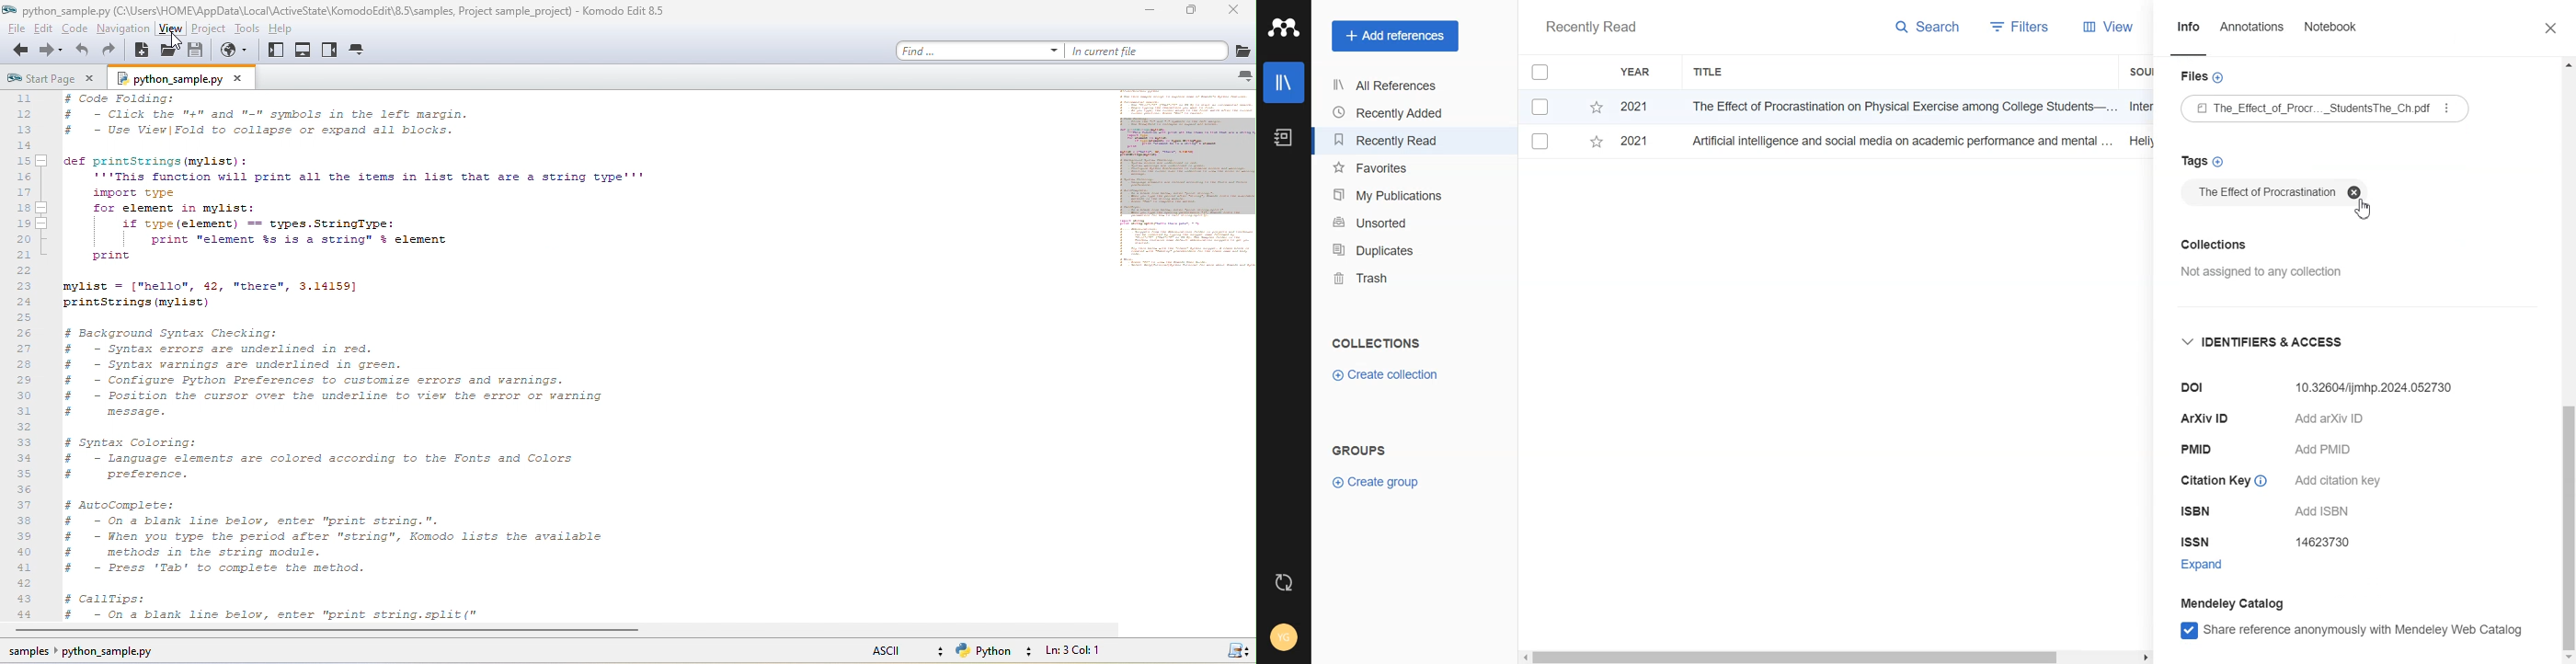 The height and width of the screenshot is (672, 2576). Describe the element at coordinates (1387, 375) in the screenshot. I see `Create Collection` at that location.